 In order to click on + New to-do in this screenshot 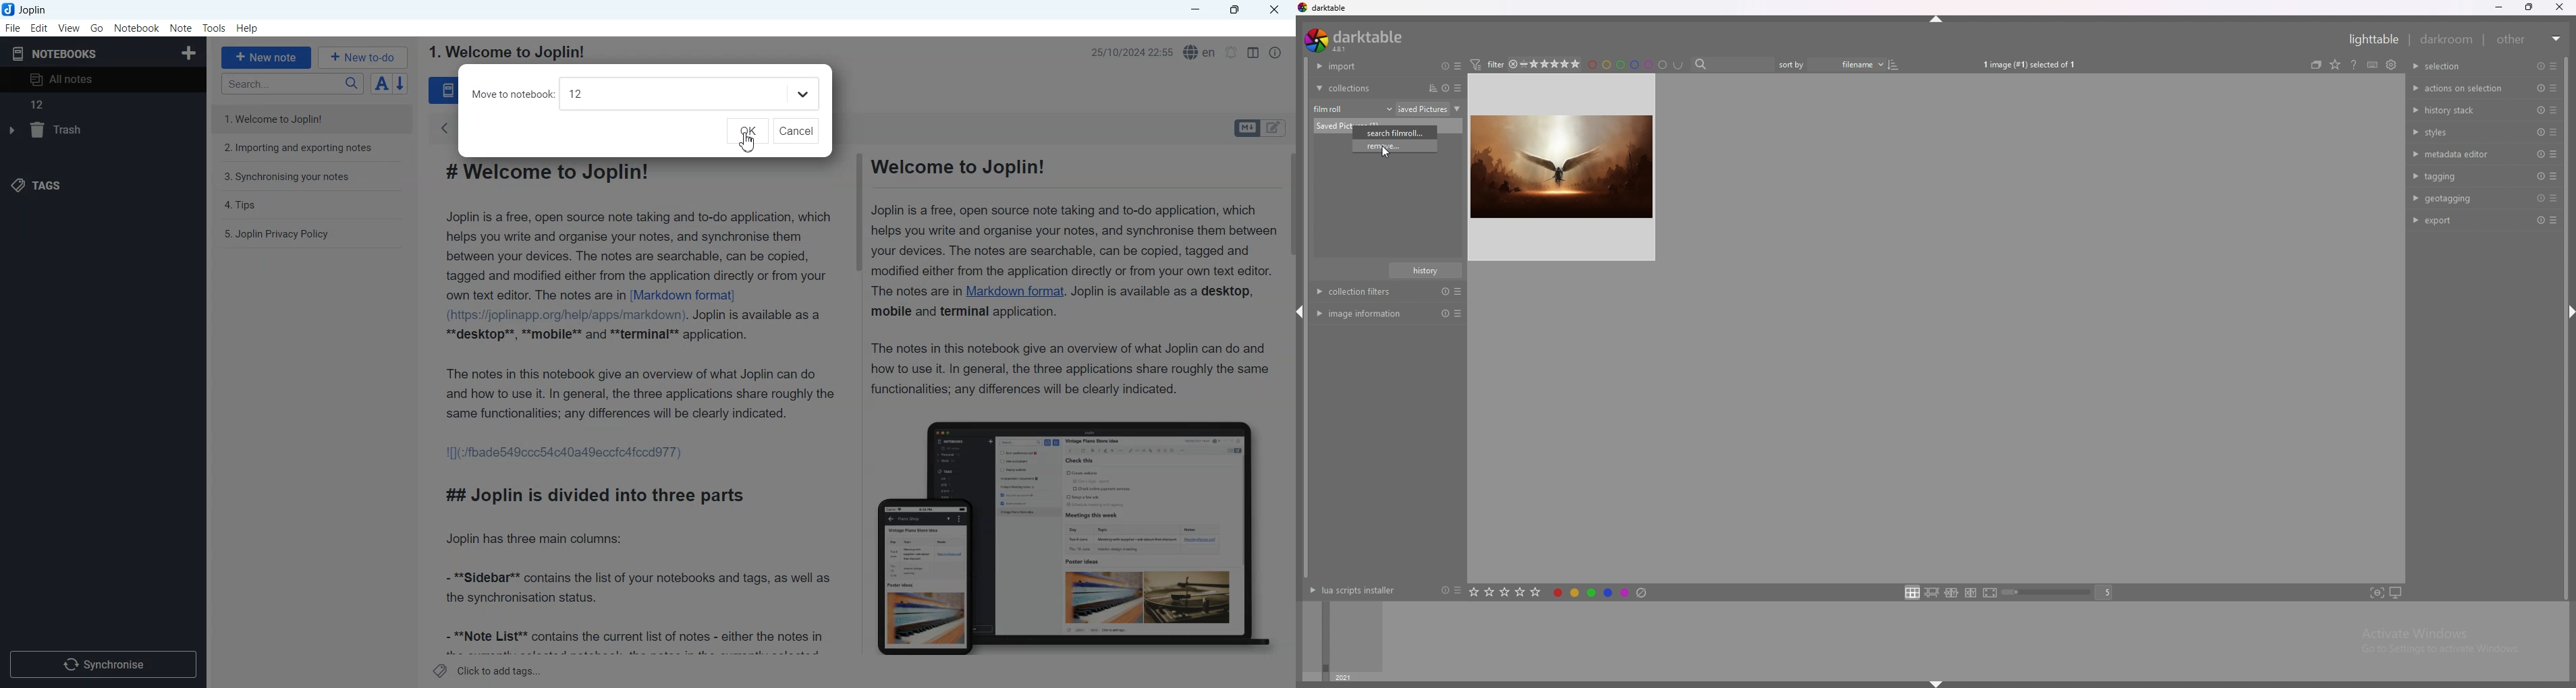, I will do `click(364, 57)`.